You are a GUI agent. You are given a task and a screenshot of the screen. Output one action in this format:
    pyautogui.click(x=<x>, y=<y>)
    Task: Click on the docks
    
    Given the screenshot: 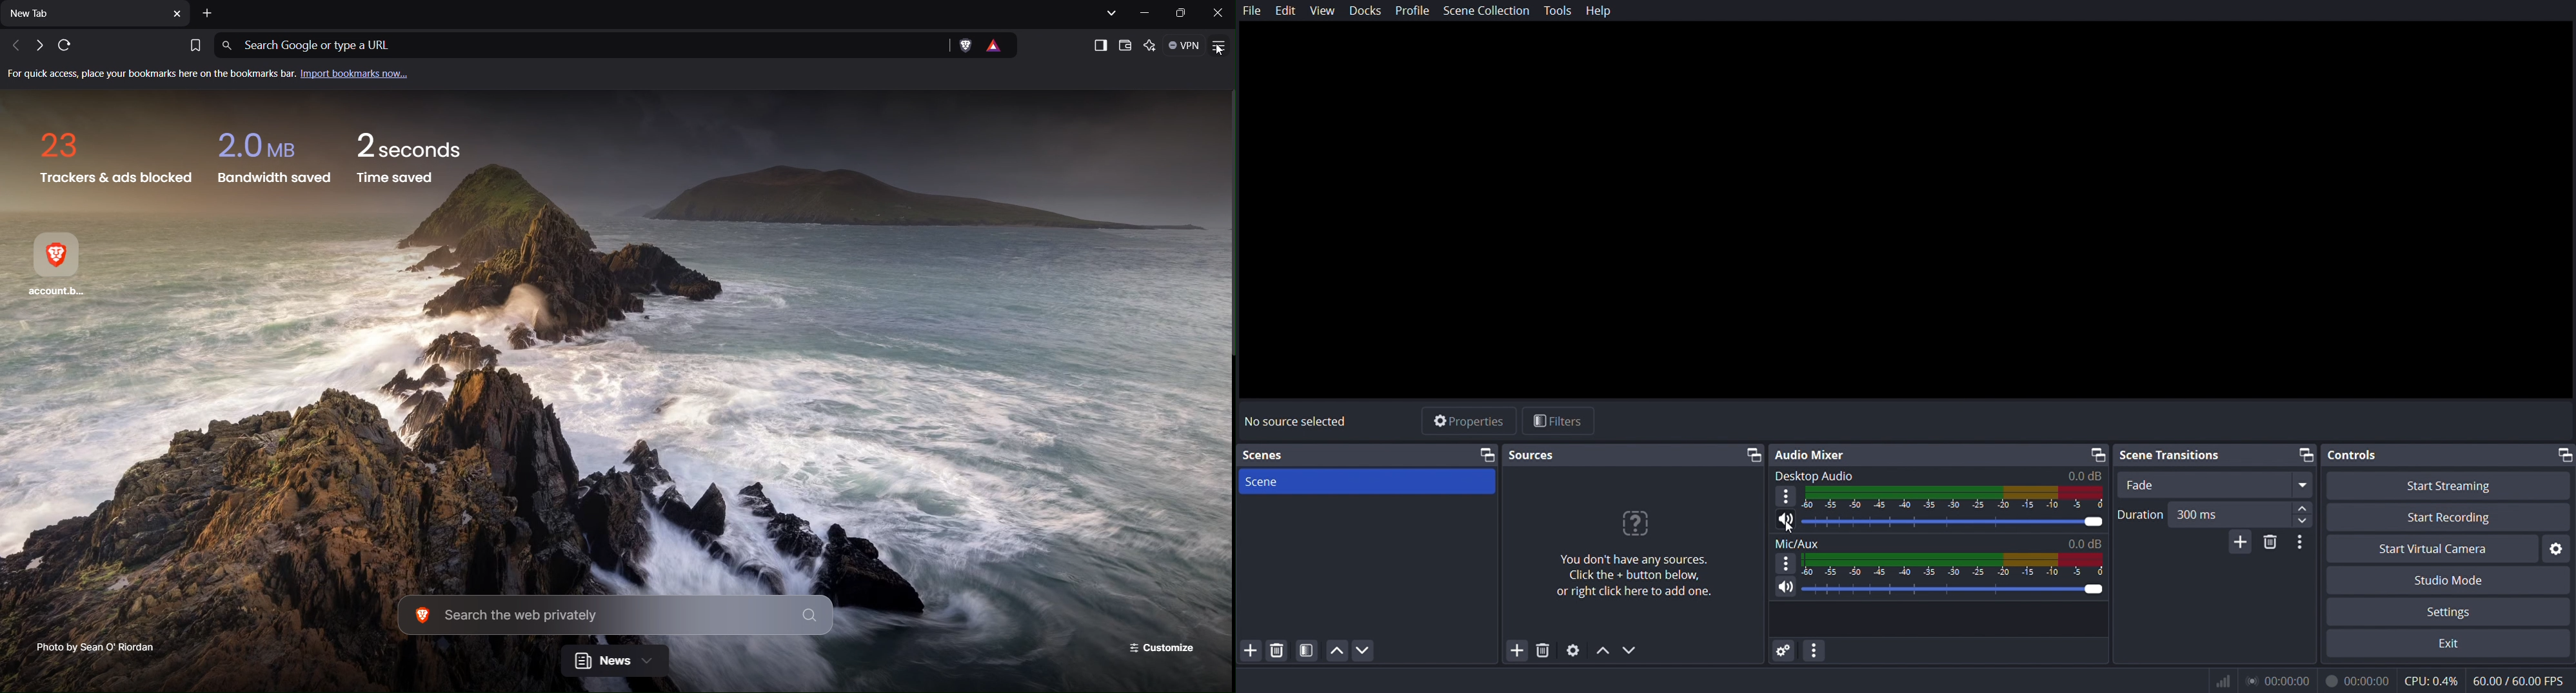 What is the action you would take?
    pyautogui.click(x=1368, y=10)
    